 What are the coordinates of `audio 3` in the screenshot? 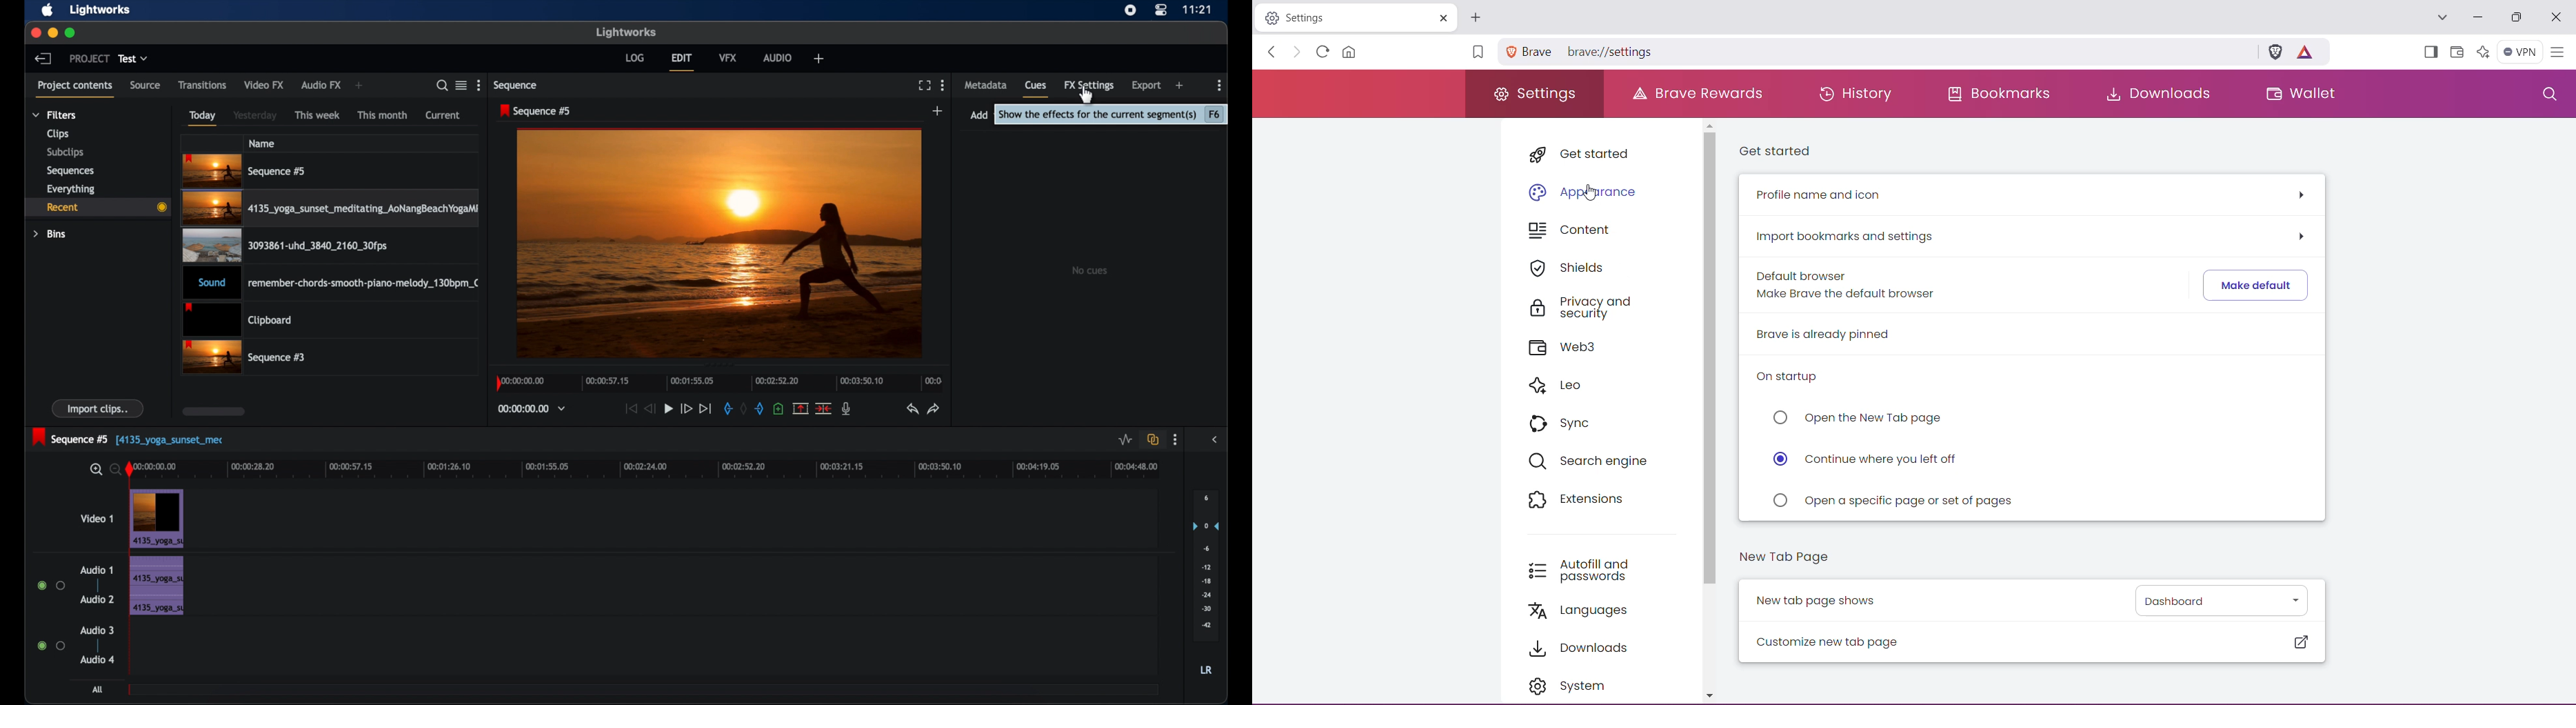 It's located at (98, 631).